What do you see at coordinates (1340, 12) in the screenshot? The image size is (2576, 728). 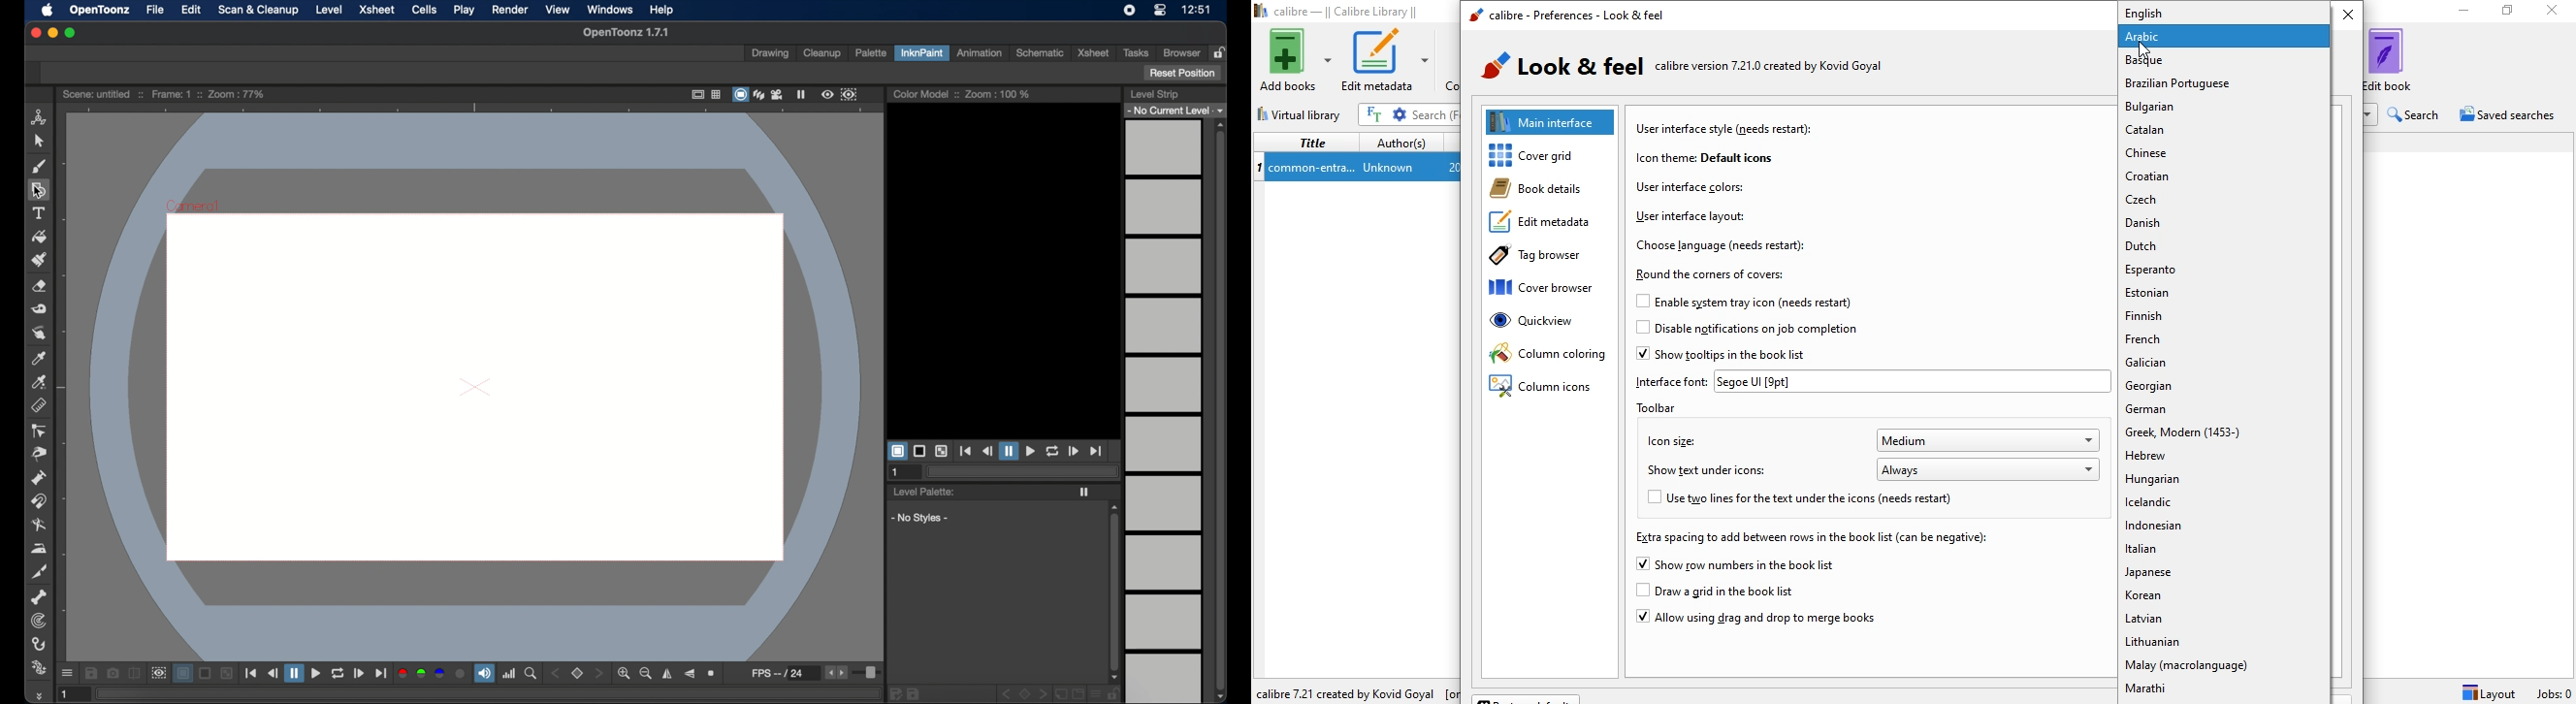 I see `calibre - || Calibre Library ||` at bounding box center [1340, 12].